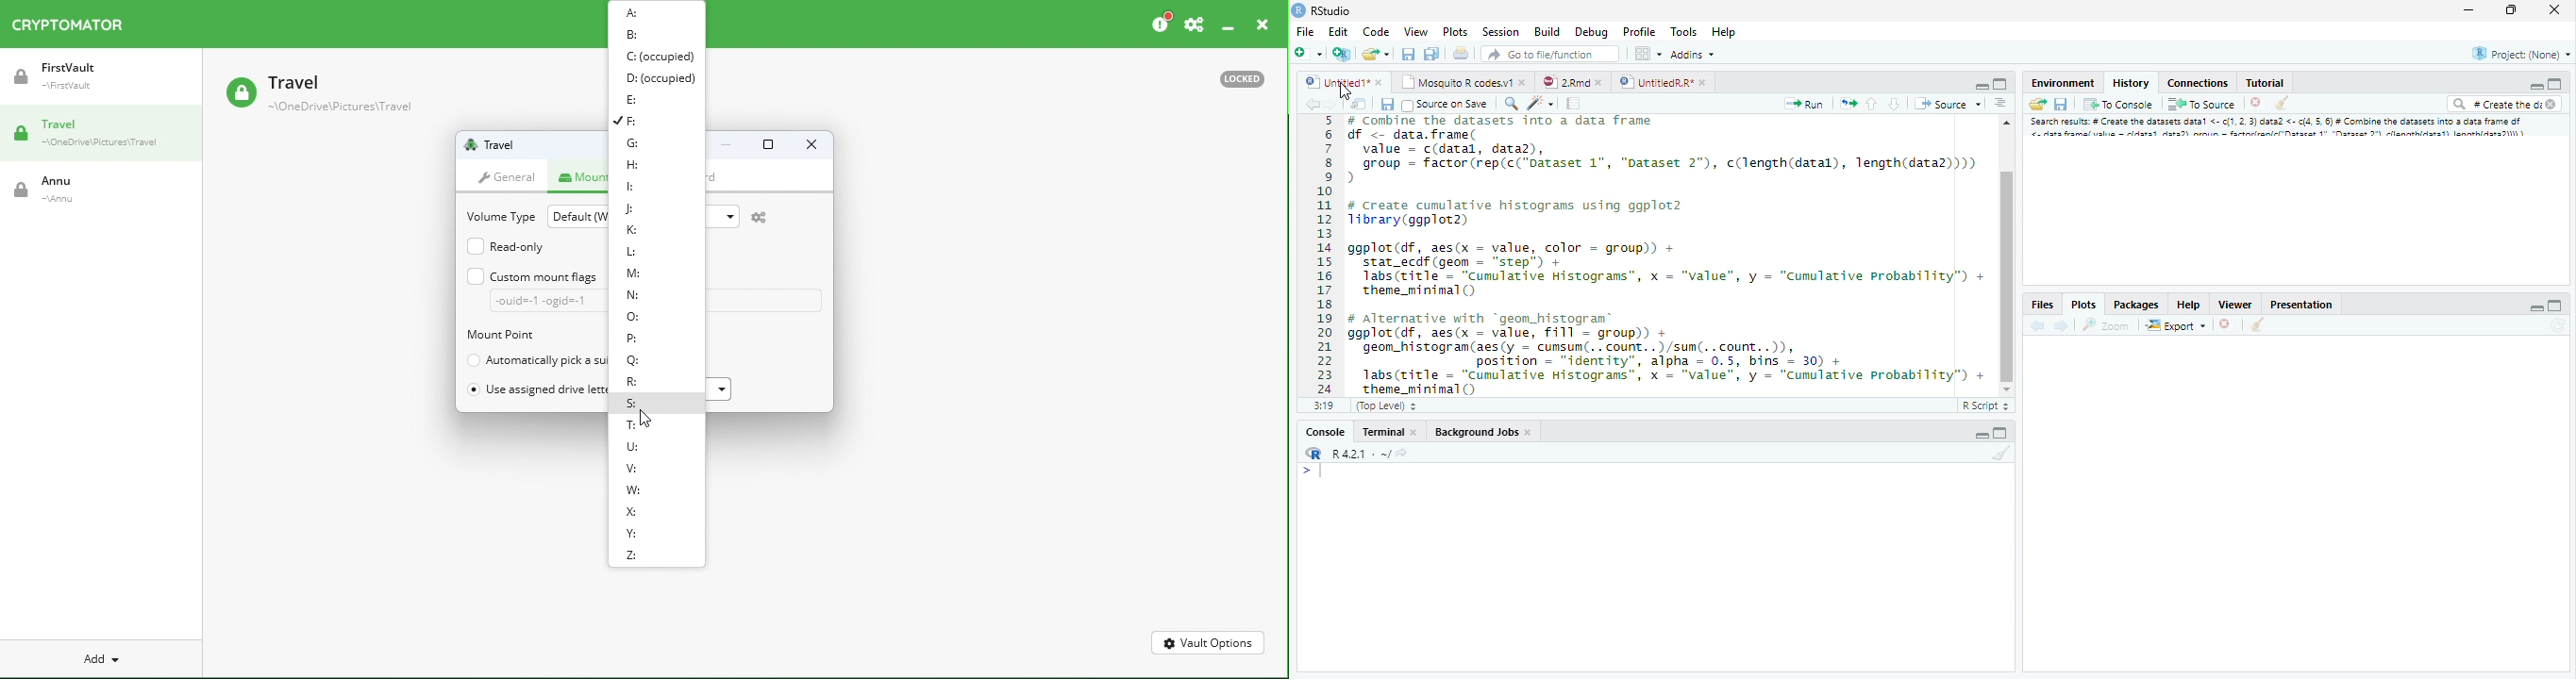 This screenshot has width=2576, height=700. Describe the element at coordinates (536, 391) in the screenshot. I see `Use assigned drive letter` at that location.